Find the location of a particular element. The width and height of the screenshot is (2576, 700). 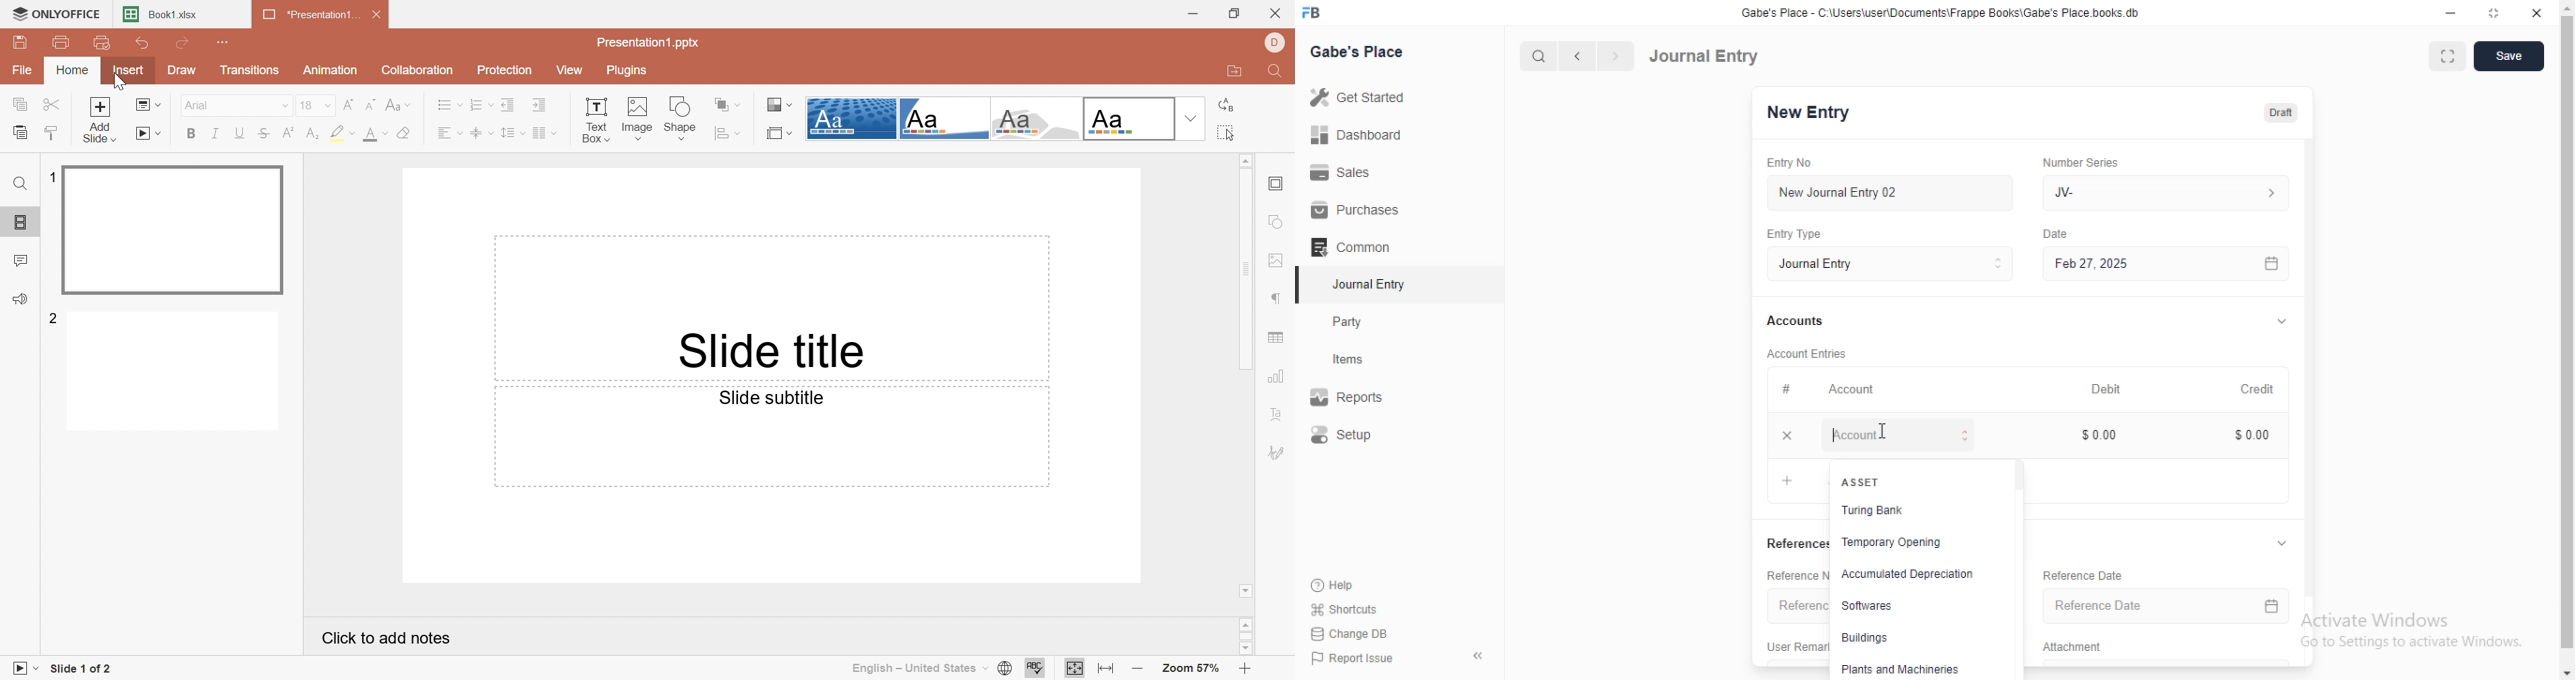

Sales is located at coordinates (1344, 174).